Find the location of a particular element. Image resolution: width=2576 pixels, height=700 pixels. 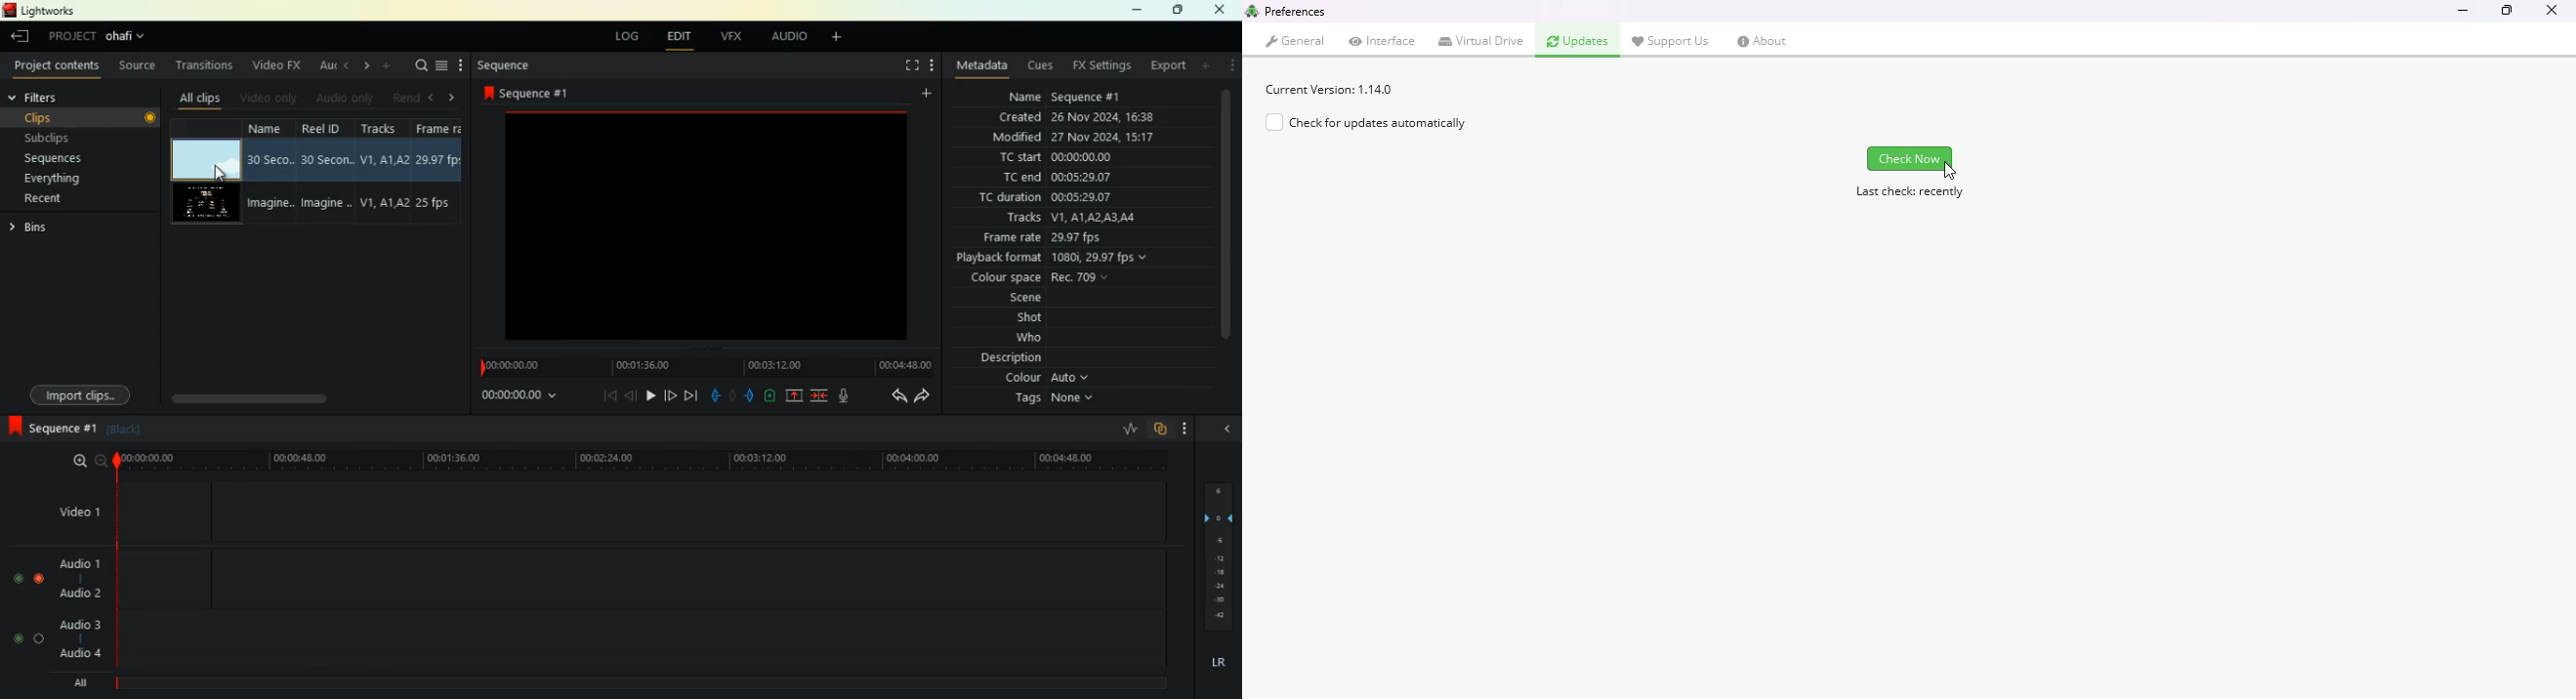

name is located at coordinates (1060, 96).